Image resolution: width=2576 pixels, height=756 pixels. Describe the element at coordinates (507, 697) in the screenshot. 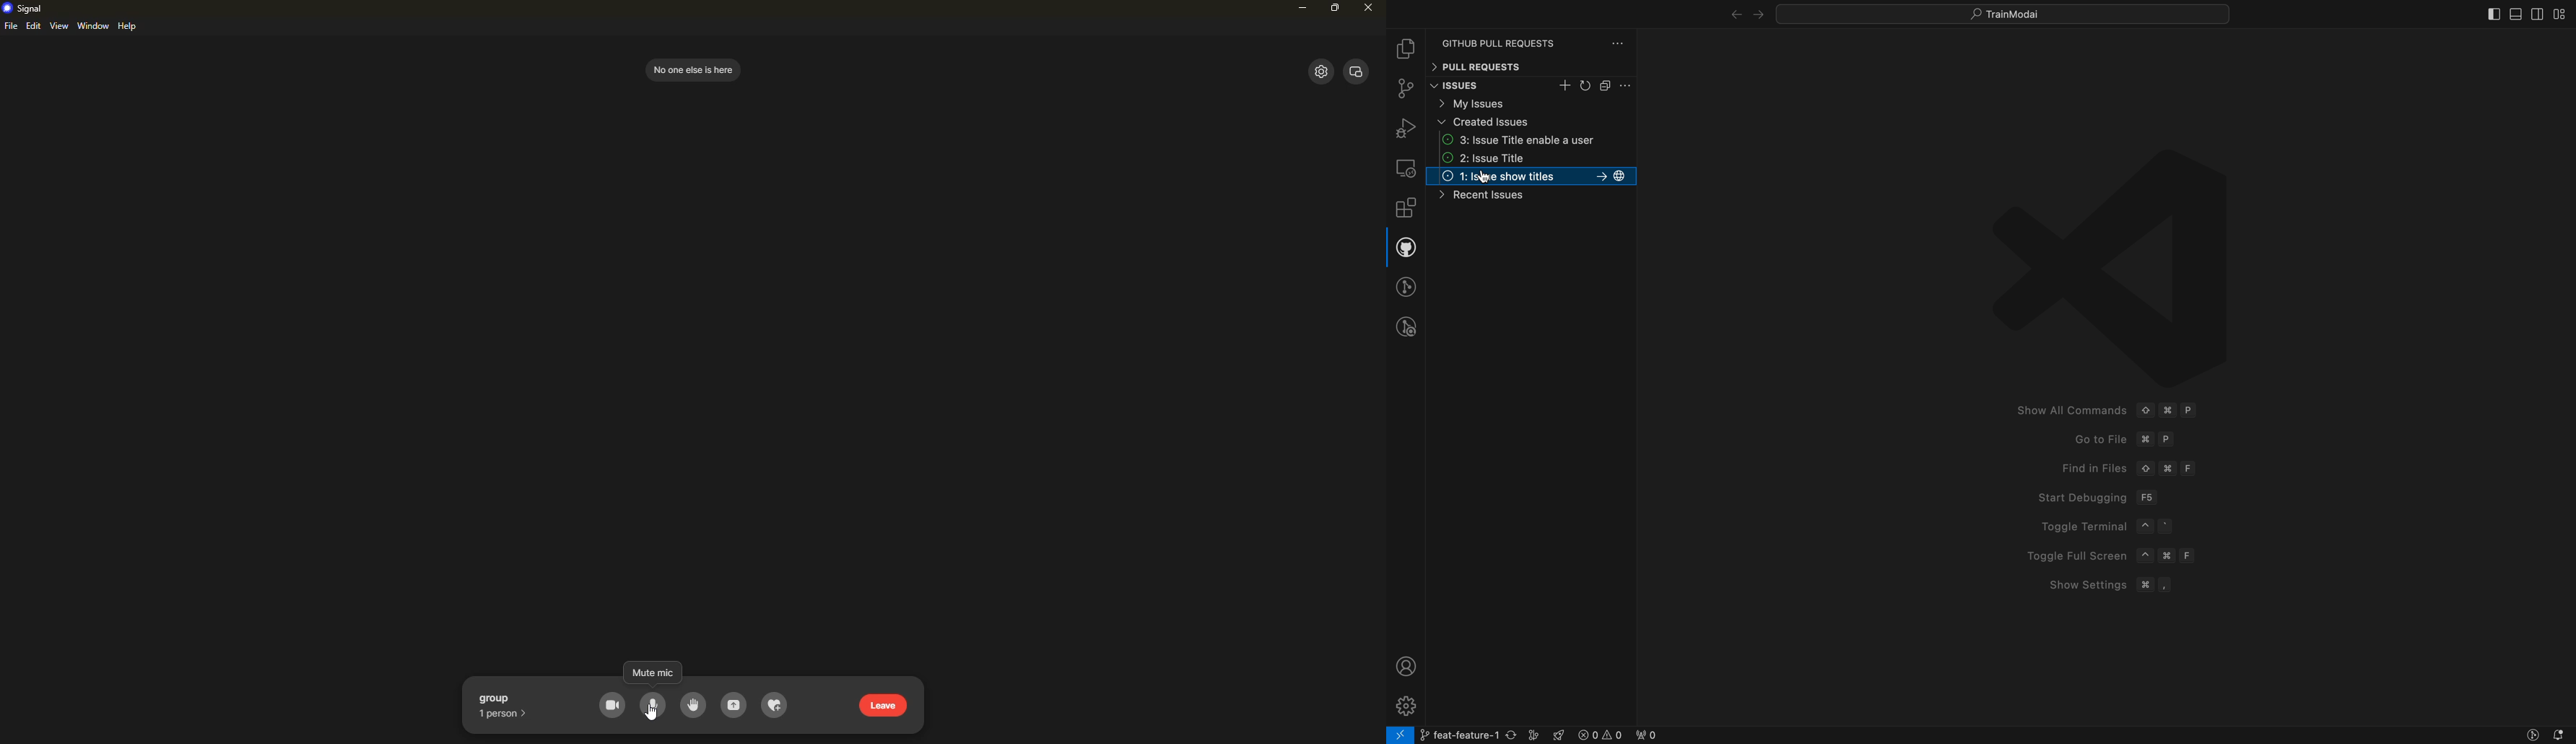

I see `group call` at that location.